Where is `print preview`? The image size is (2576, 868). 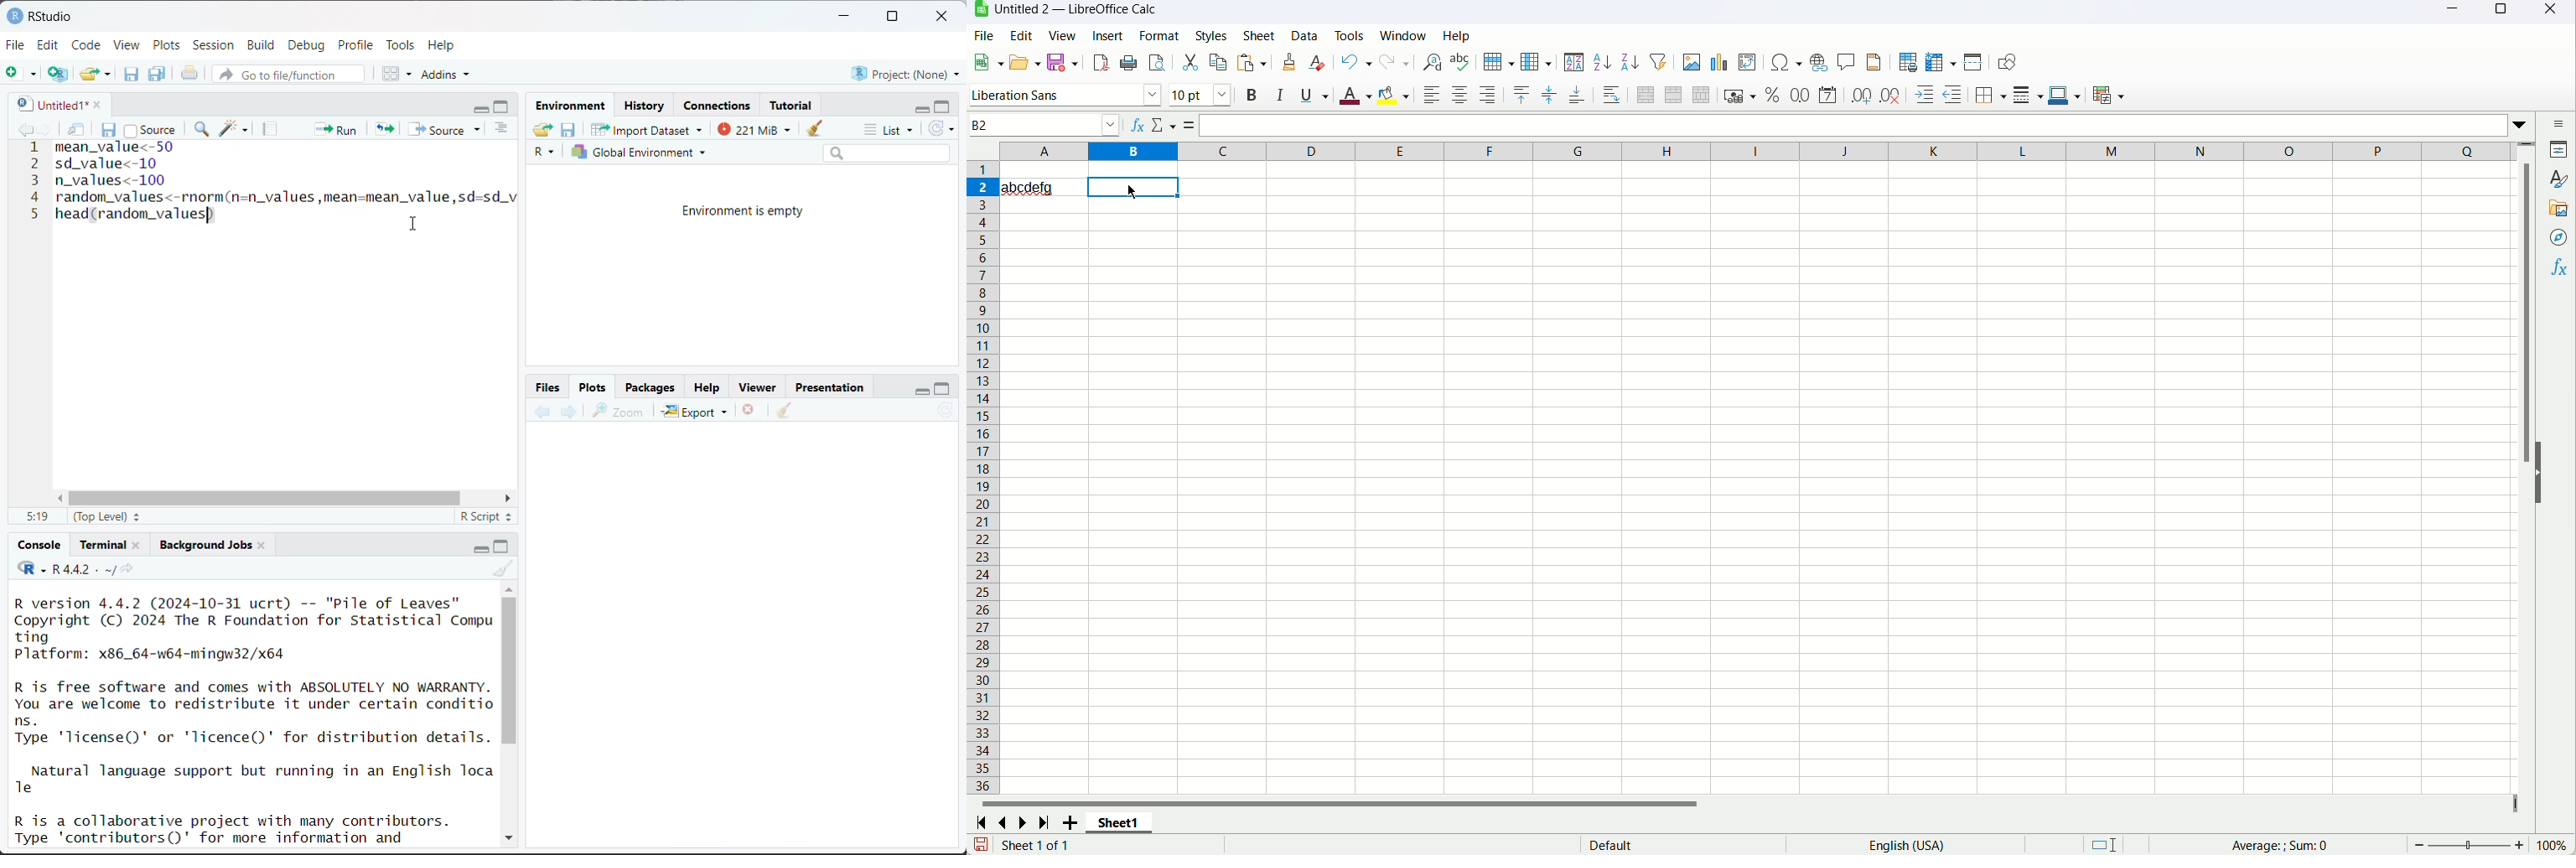 print preview is located at coordinates (1155, 63).